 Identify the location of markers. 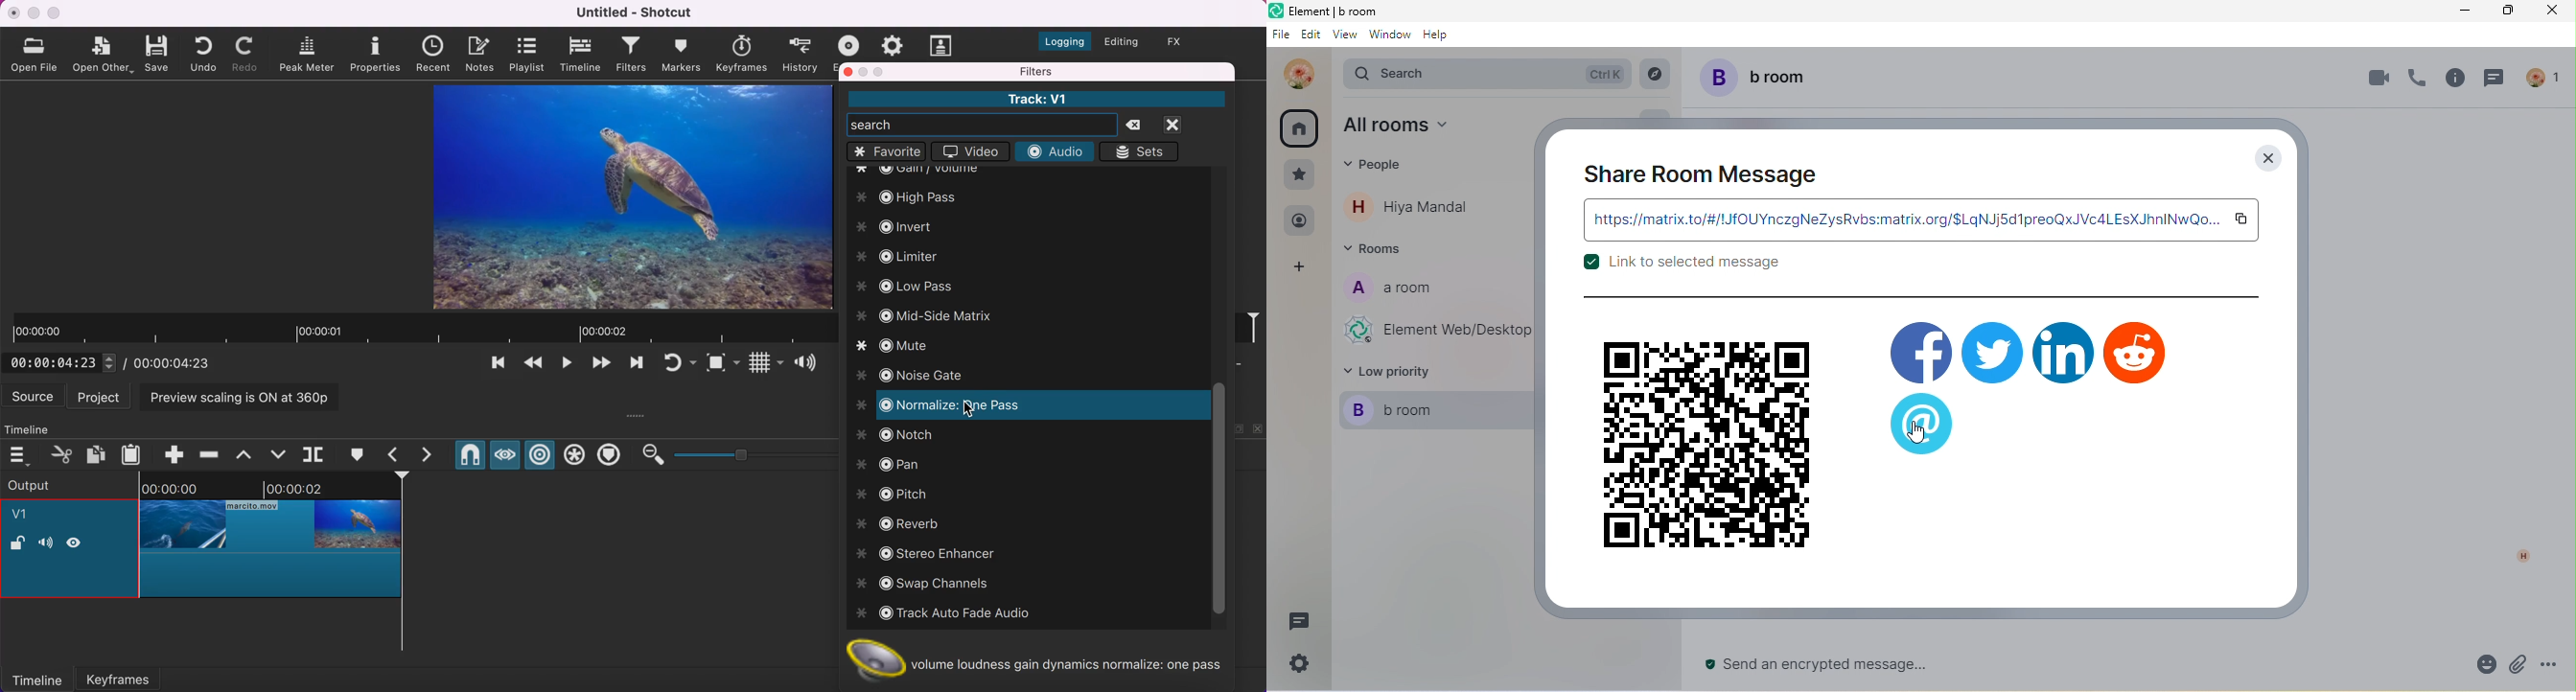
(681, 54).